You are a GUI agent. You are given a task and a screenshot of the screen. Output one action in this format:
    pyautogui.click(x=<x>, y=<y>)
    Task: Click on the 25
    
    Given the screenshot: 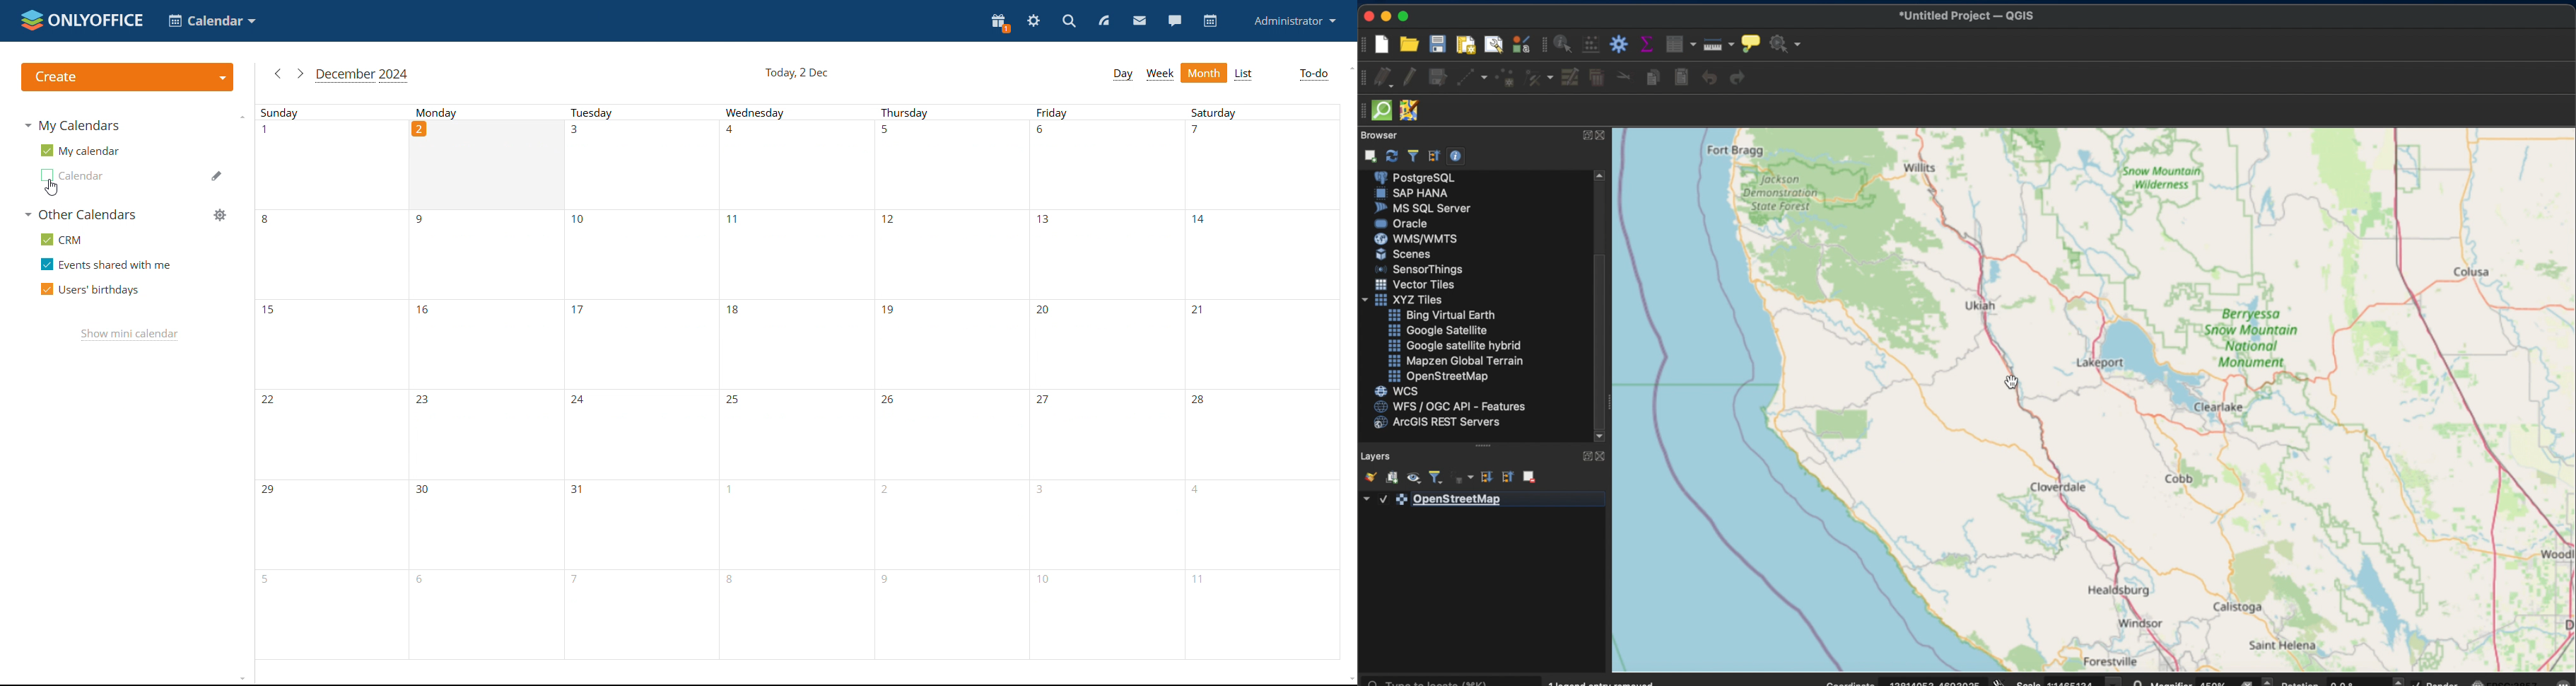 What is the action you would take?
    pyautogui.click(x=793, y=433)
    